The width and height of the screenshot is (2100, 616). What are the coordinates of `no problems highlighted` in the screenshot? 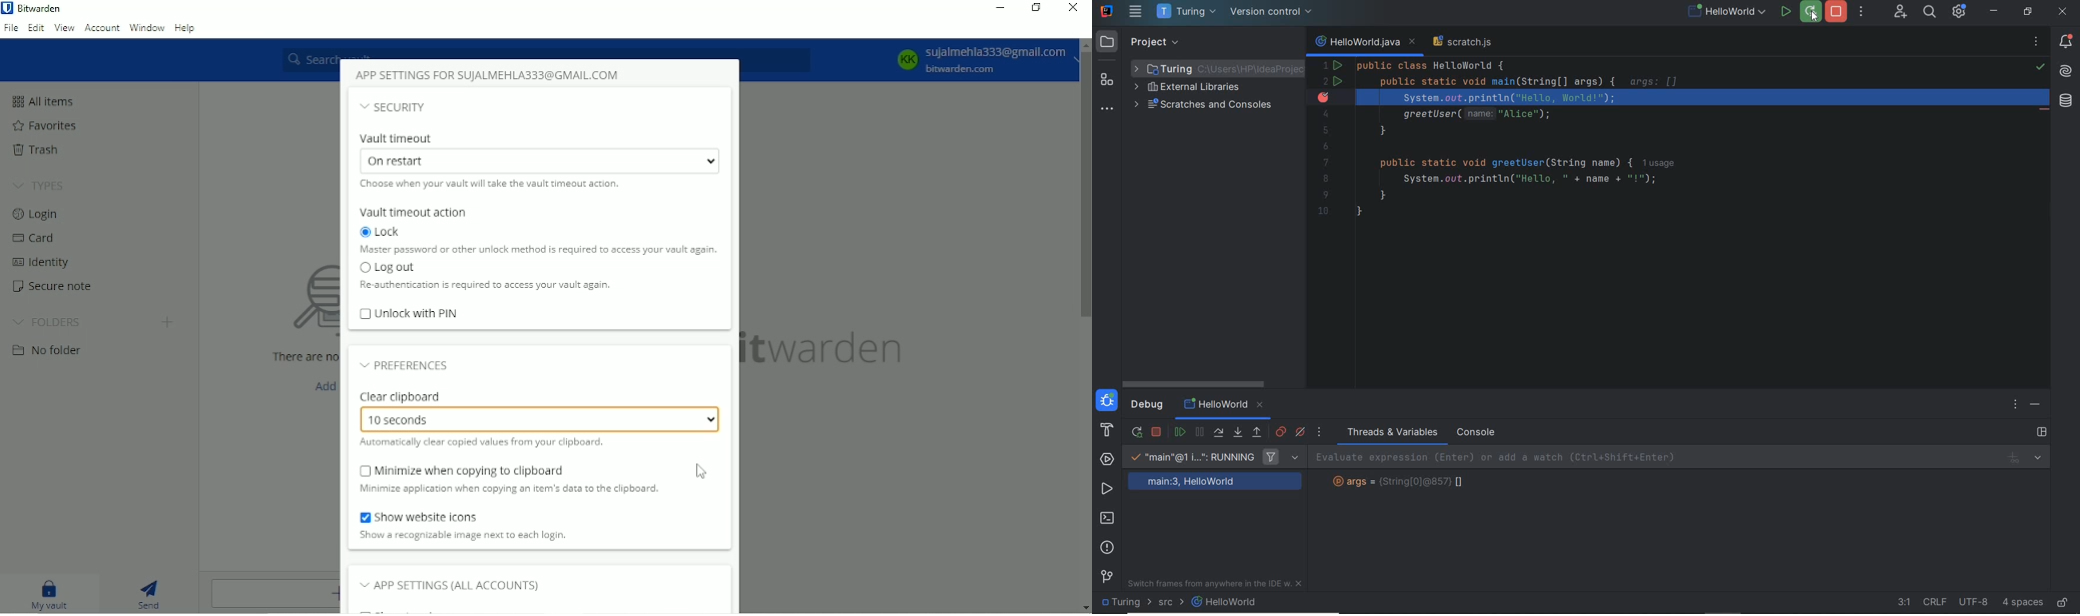 It's located at (2042, 67).